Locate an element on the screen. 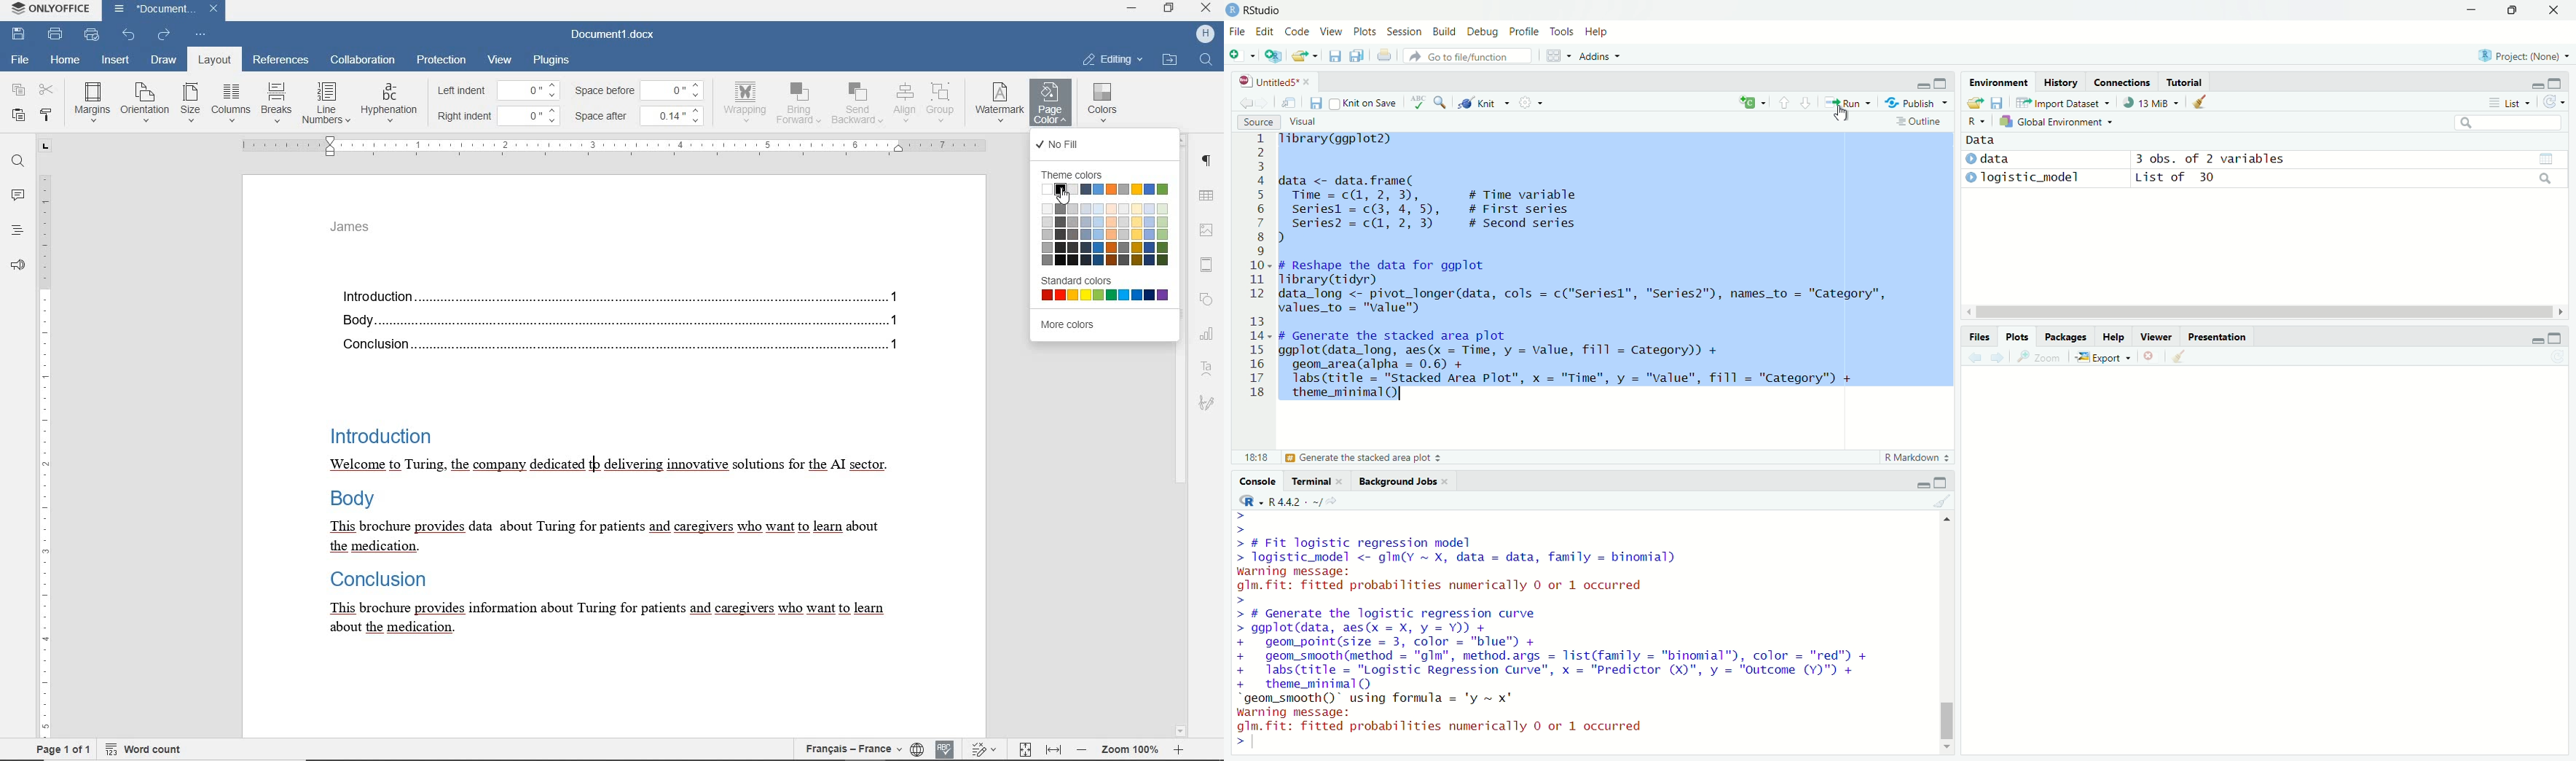  search is located at coordinates (2509, 125).